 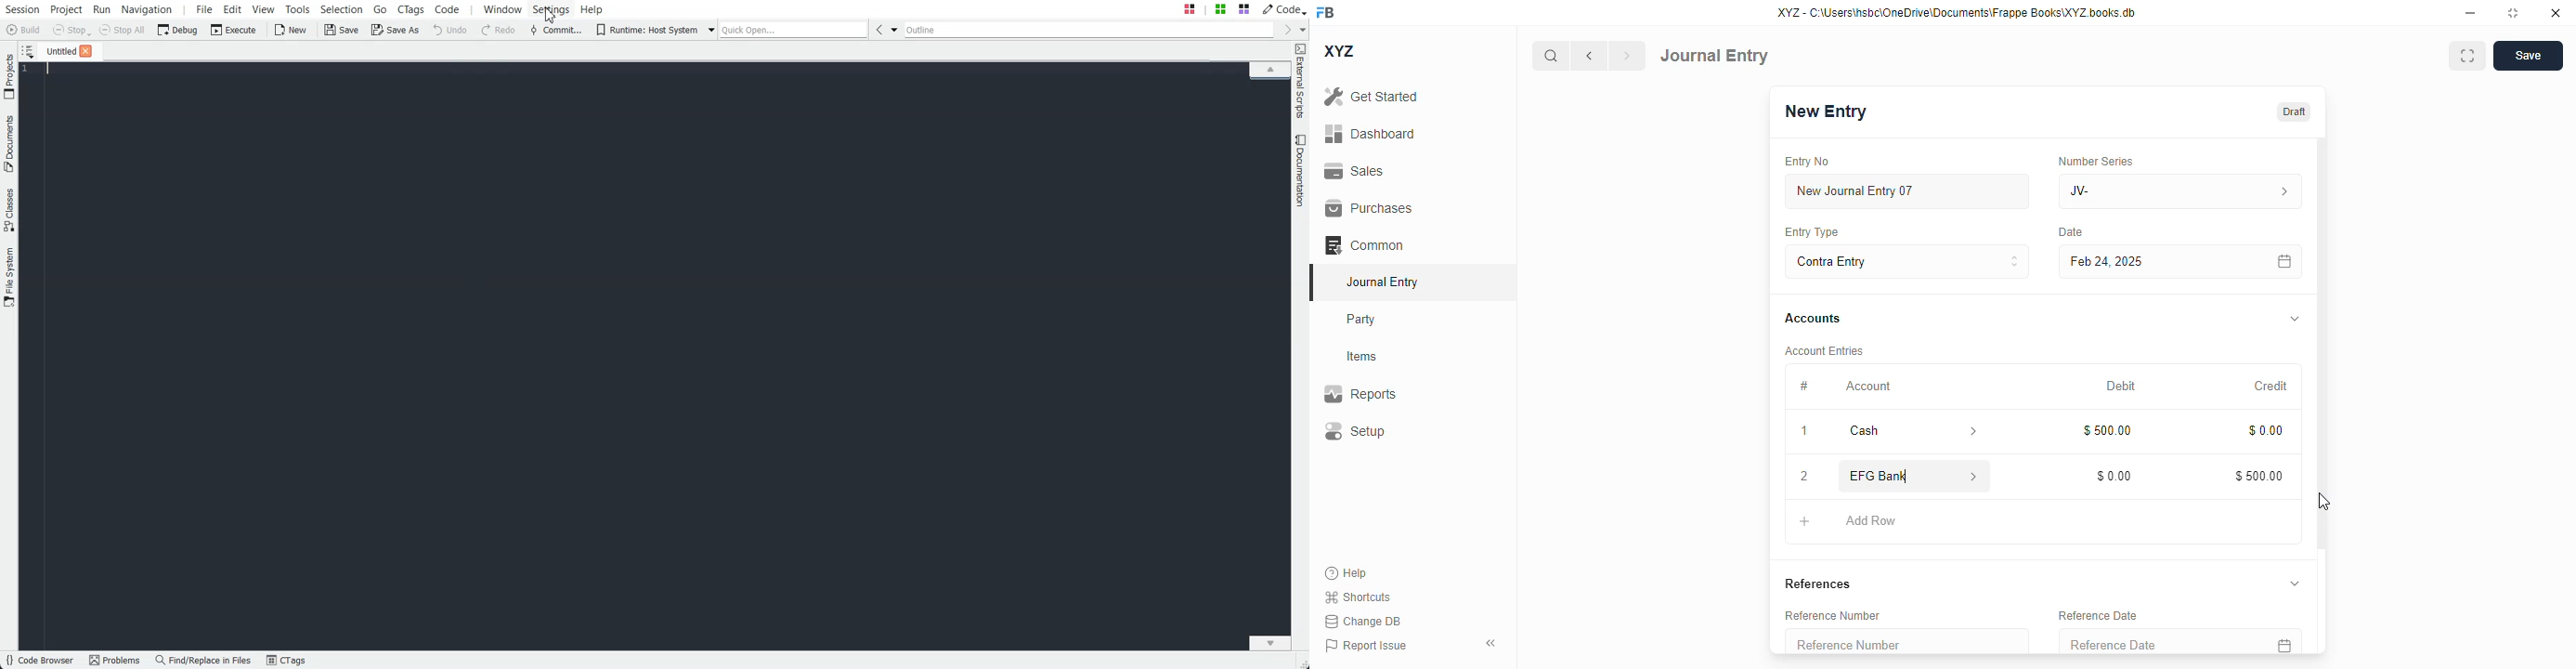 I want to click on previous, so click(x=1589, y=56).